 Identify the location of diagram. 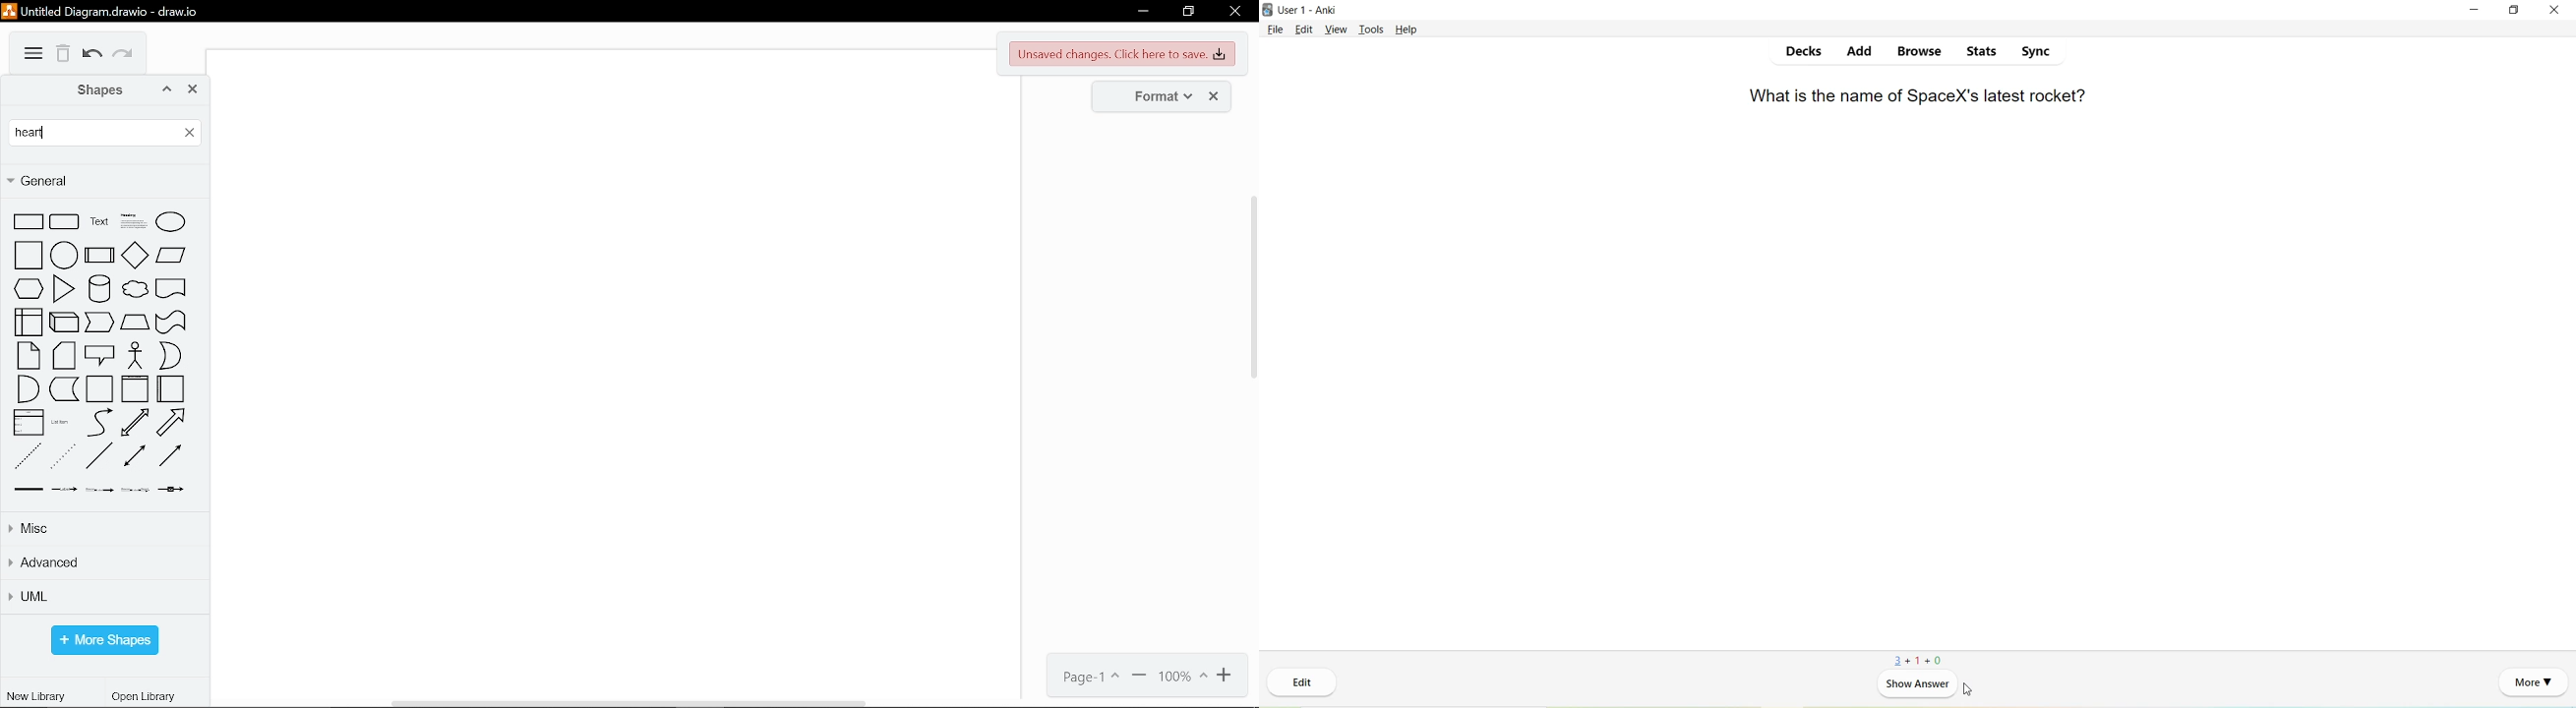
(33, 54).